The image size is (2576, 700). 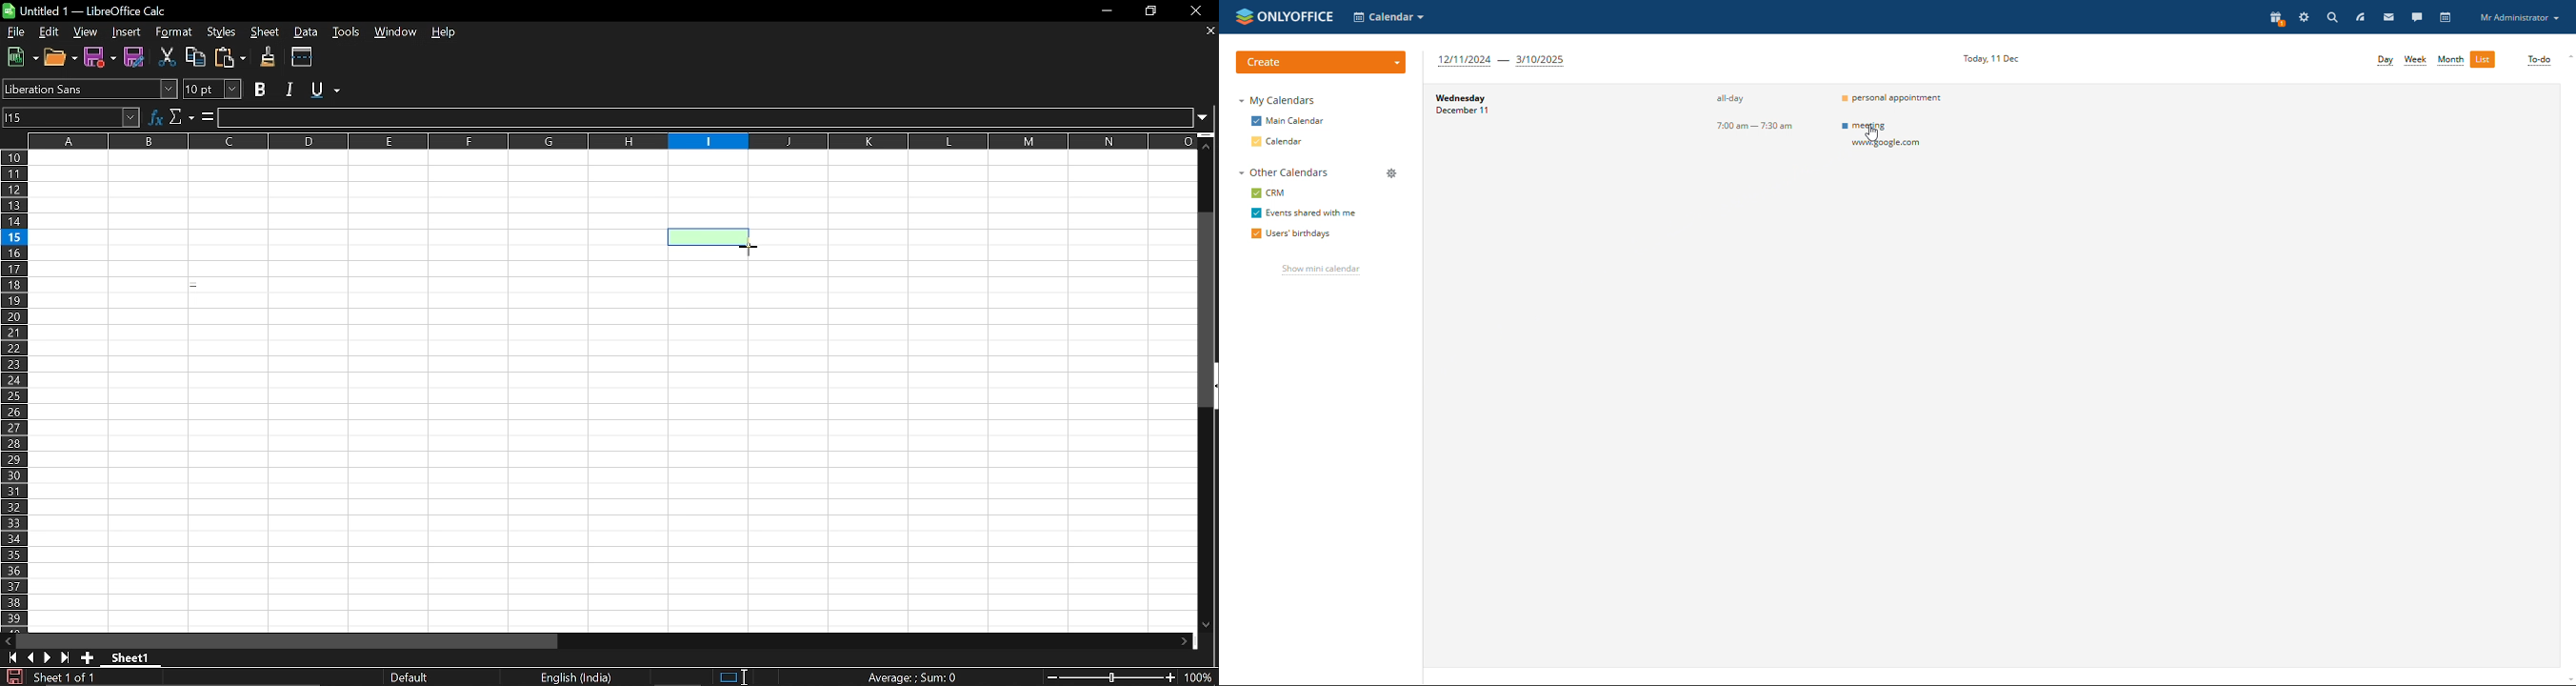 What do you see at coordinates (1503, 61) in the screenshot?
I see `next three months` at bounding box center [1503, 61].